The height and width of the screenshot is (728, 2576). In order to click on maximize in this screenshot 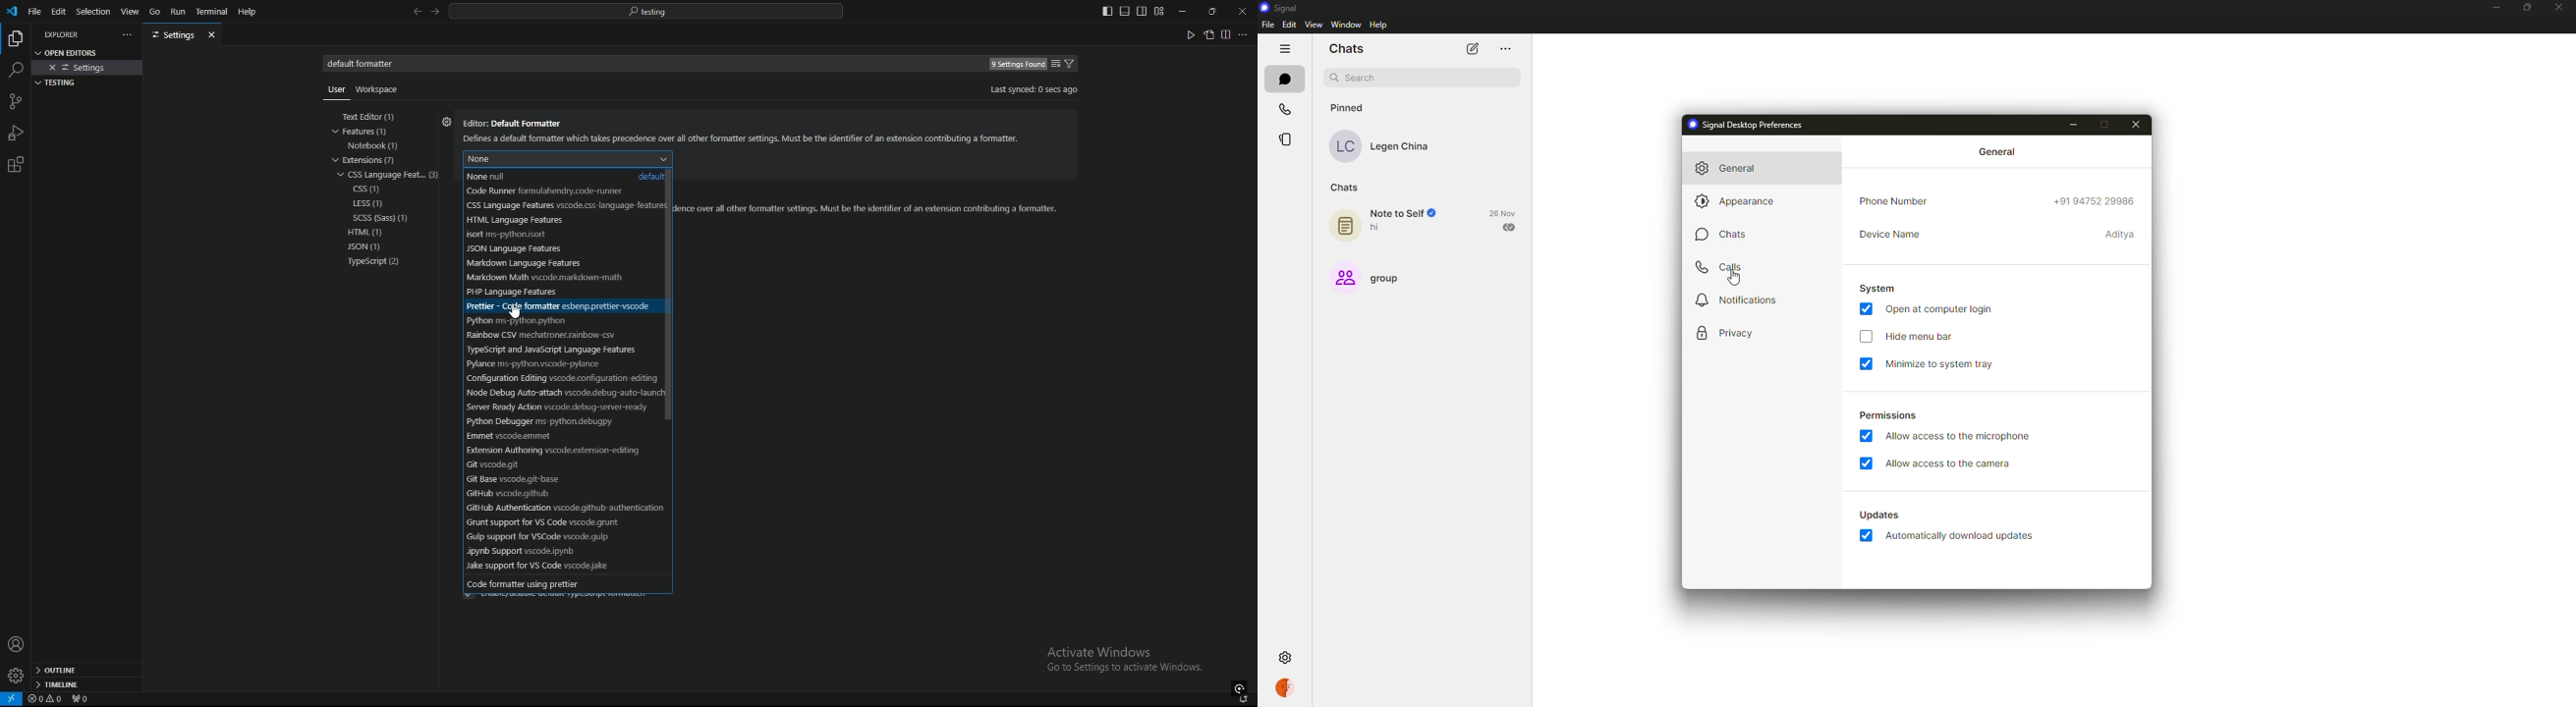, I will do `click(2108, 124)`.